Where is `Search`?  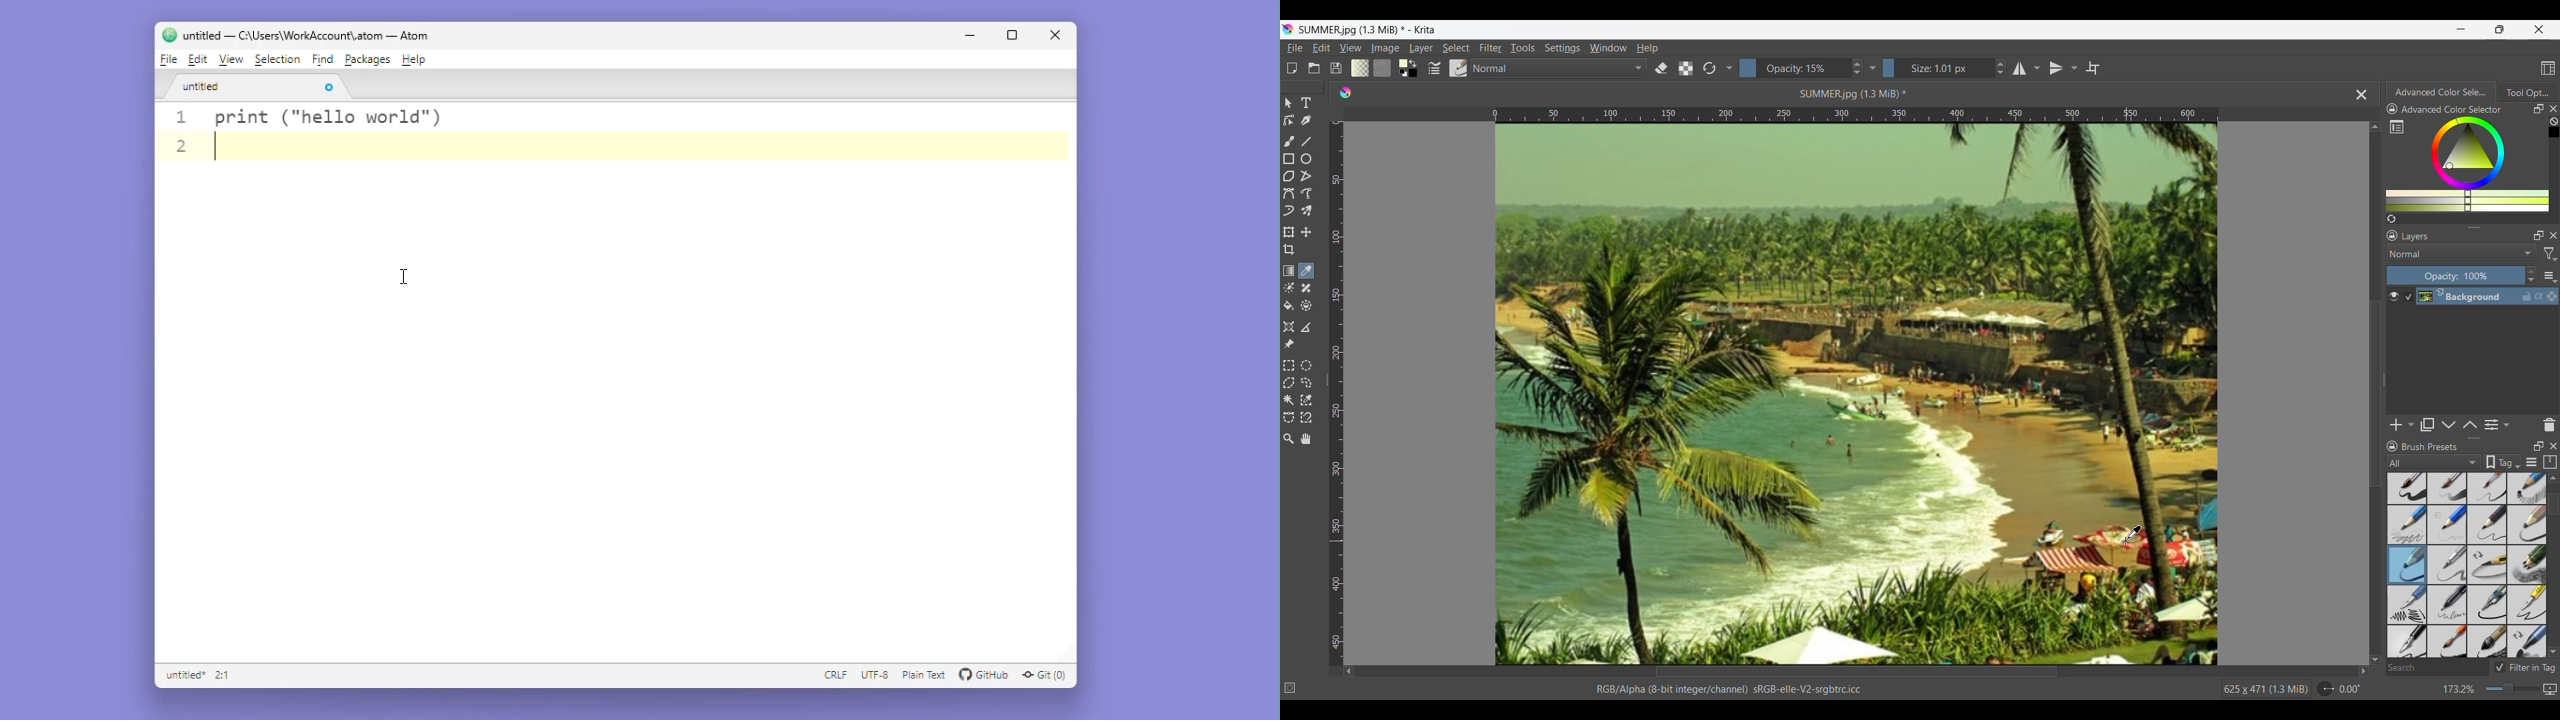
Search is located at coordinates (2437, 669).